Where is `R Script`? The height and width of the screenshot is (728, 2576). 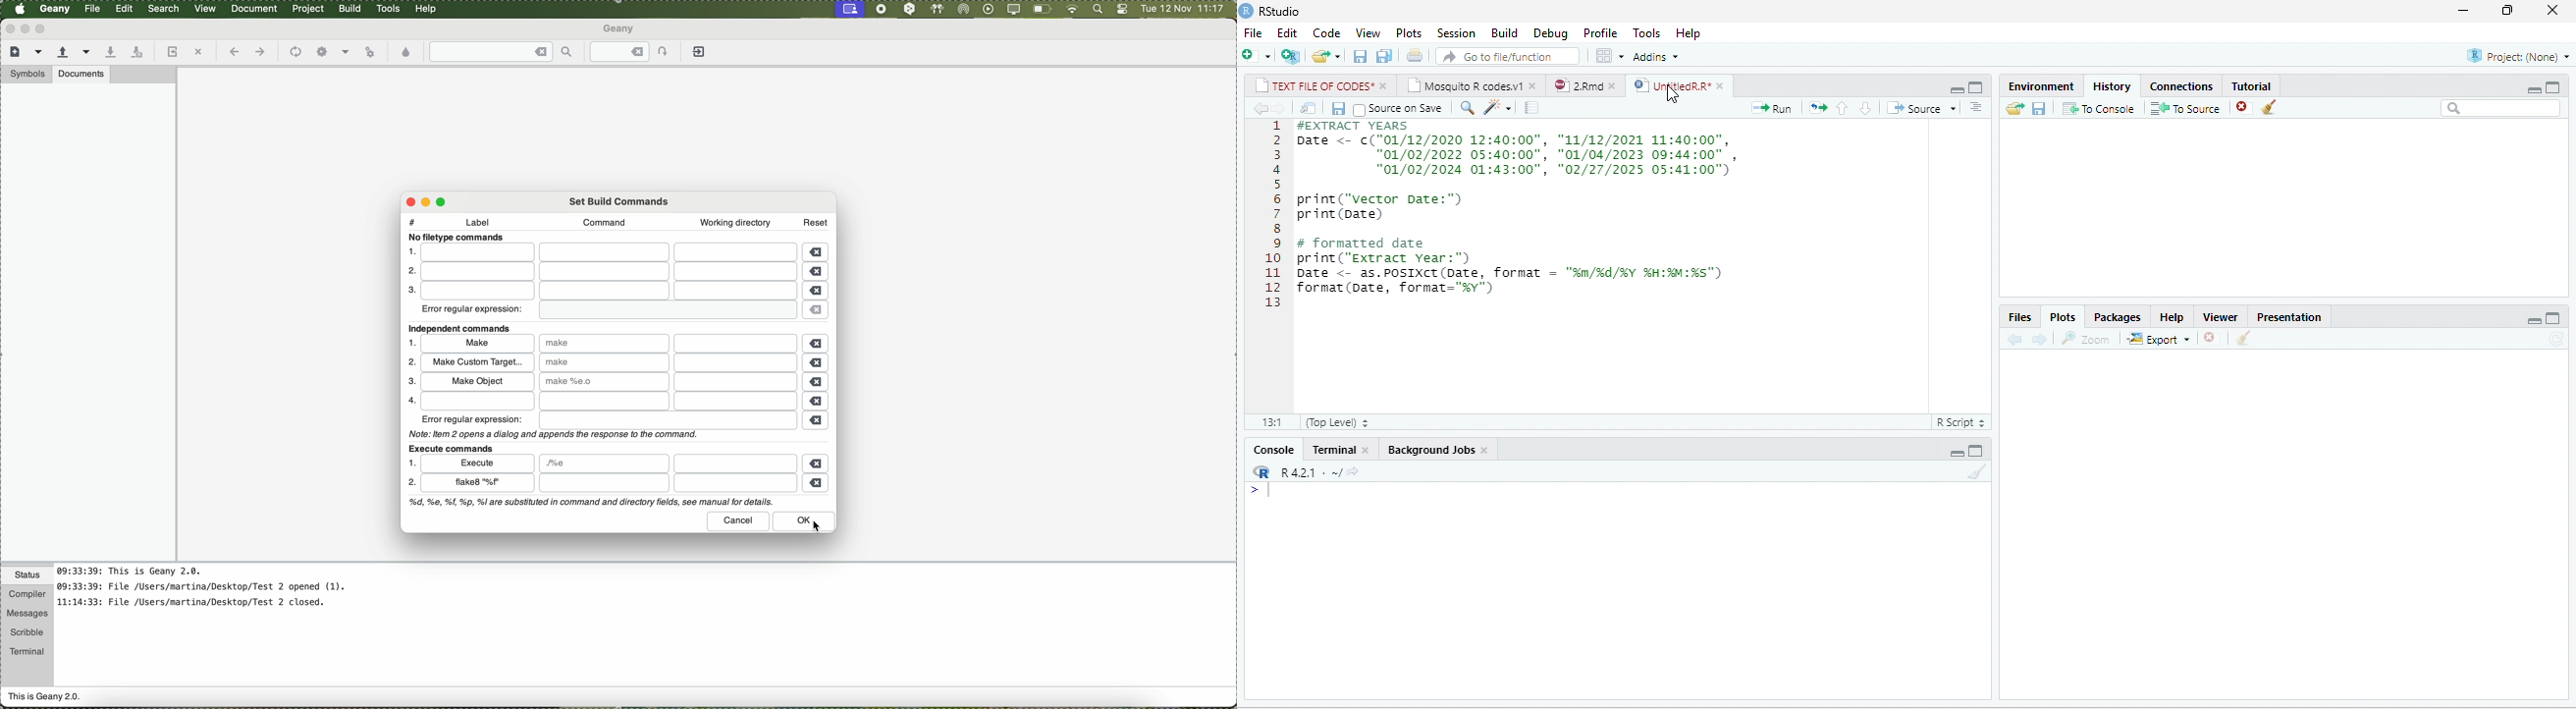
R Script is located at coordinates (1959, 421).